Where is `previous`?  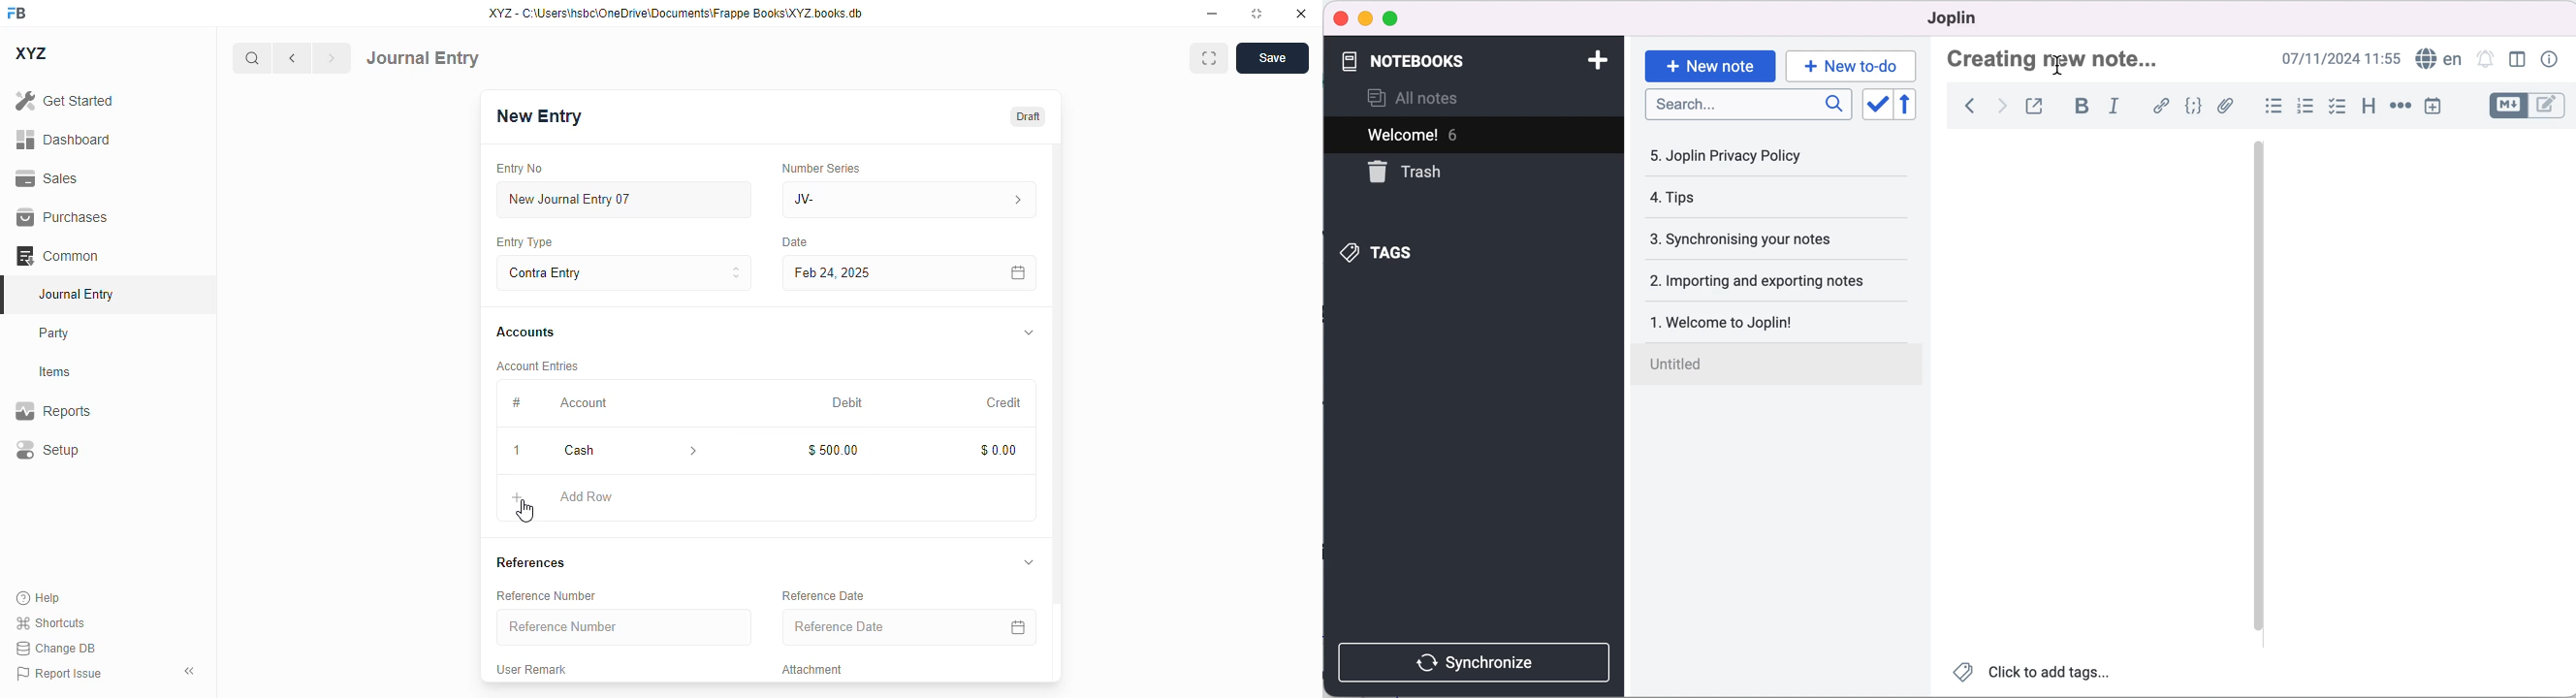 previous is located at coordinates (292, 58).